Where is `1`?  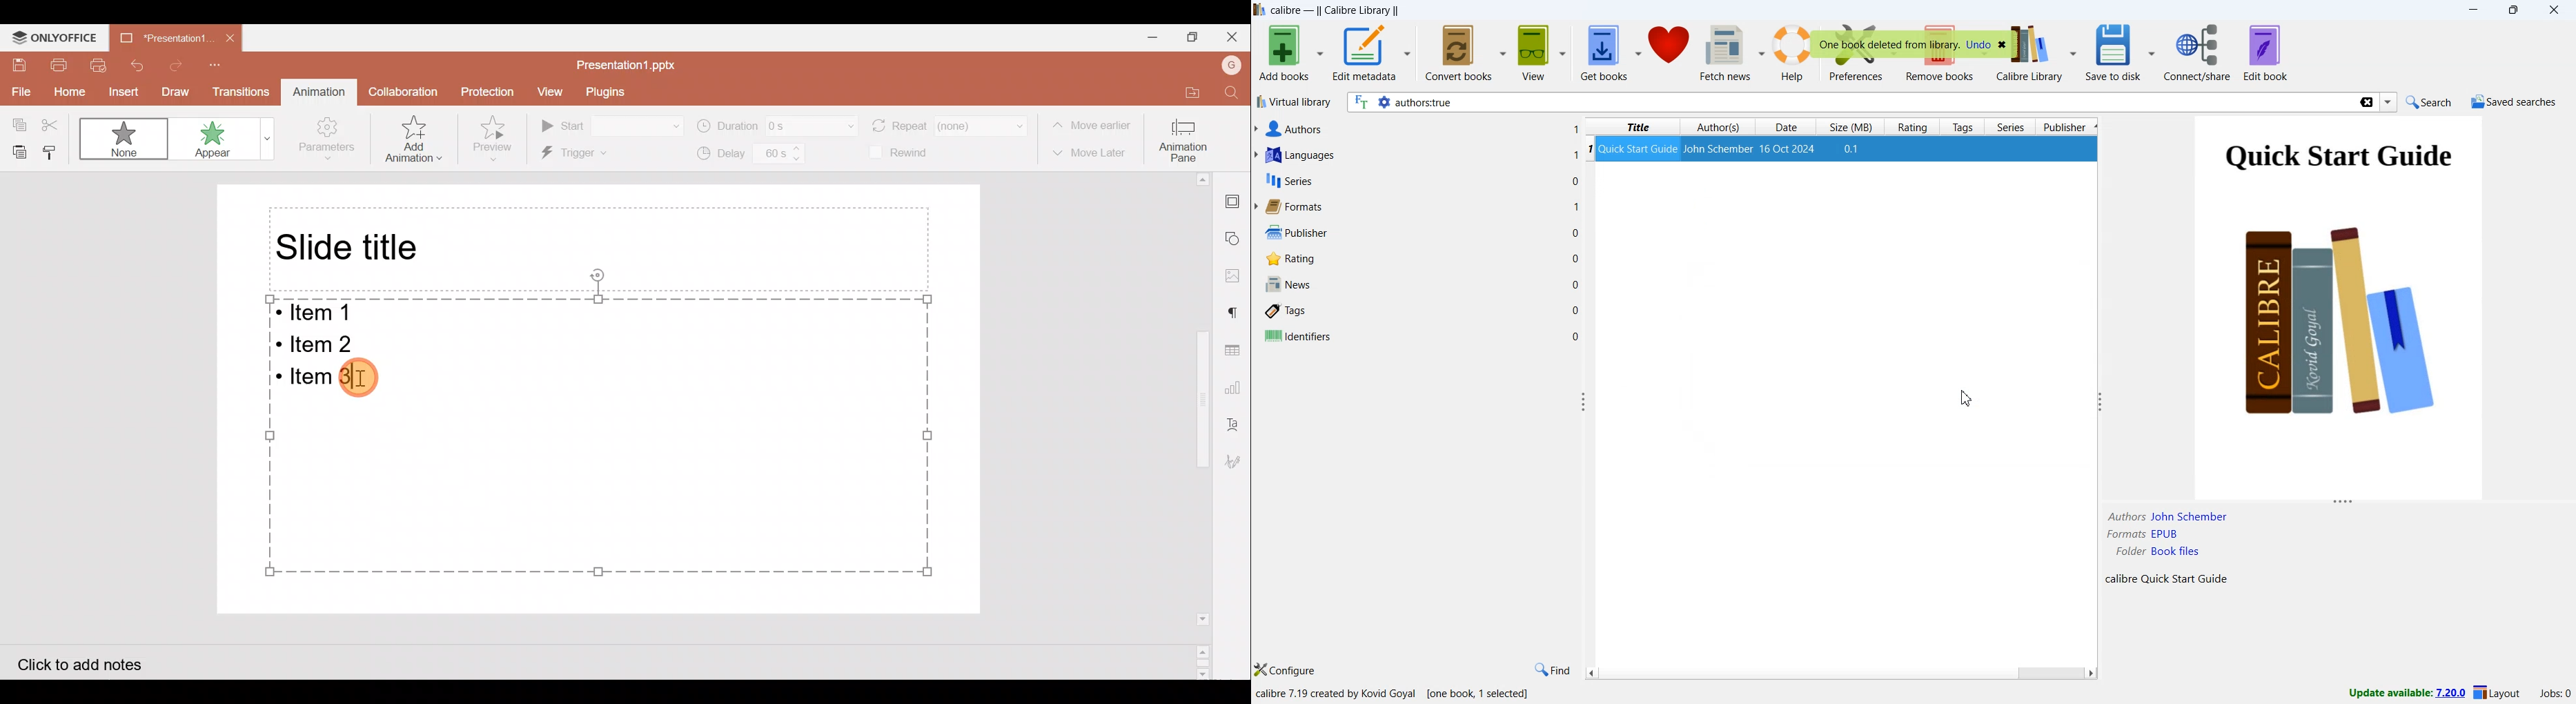 1 is located at coordinates (1575, 128).